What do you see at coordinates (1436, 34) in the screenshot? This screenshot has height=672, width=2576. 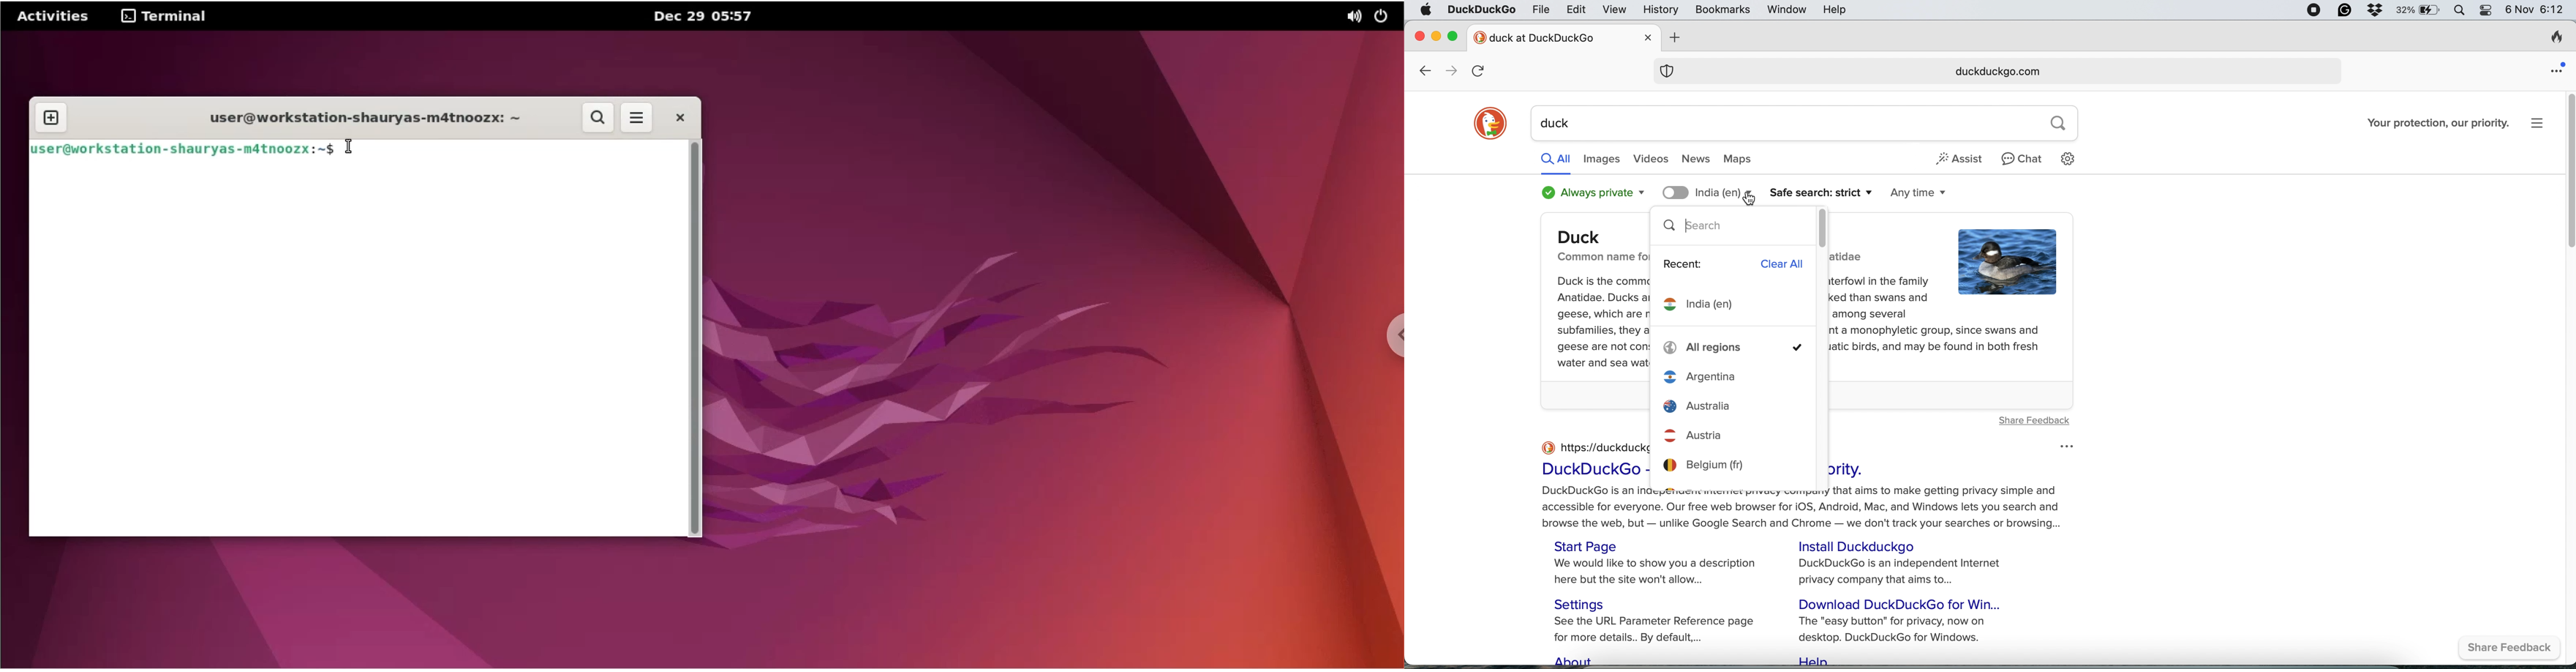 I see `minimise` at bounding box center [1436, 34].